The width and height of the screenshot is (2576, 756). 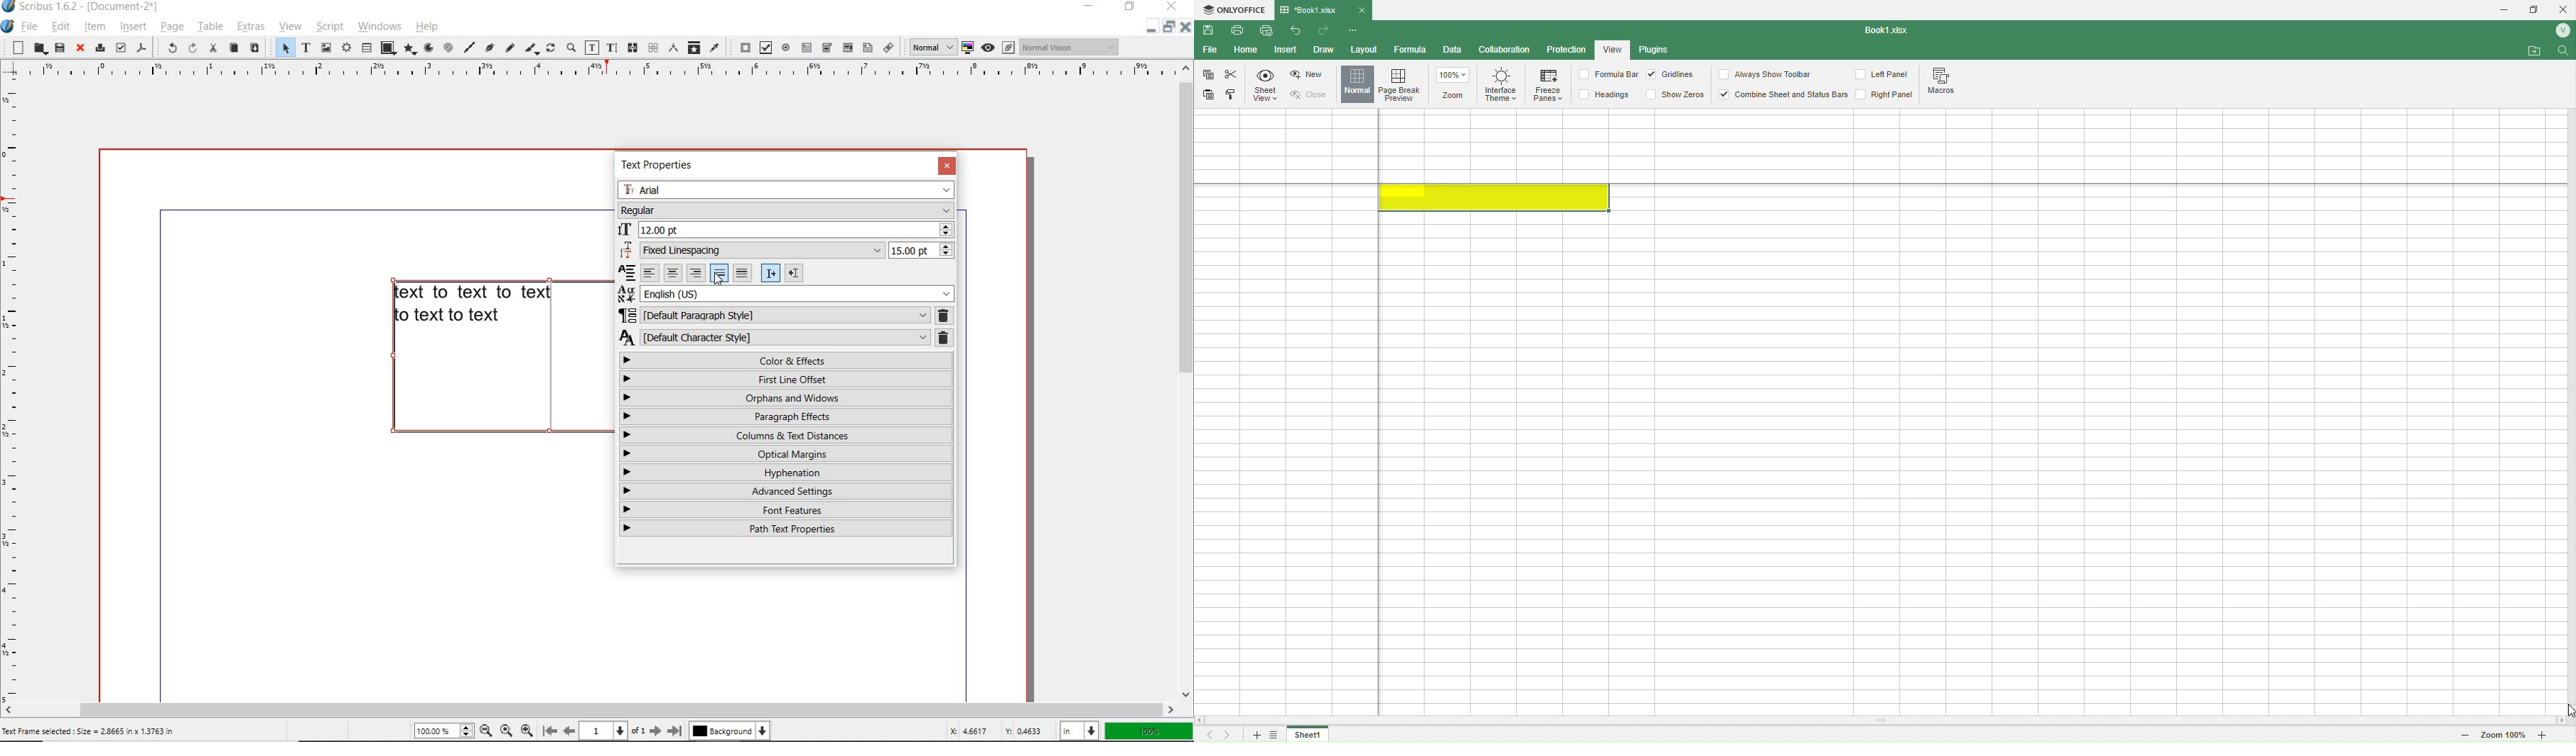 I want to click on Page break preview, so click(x=1403, y=84).